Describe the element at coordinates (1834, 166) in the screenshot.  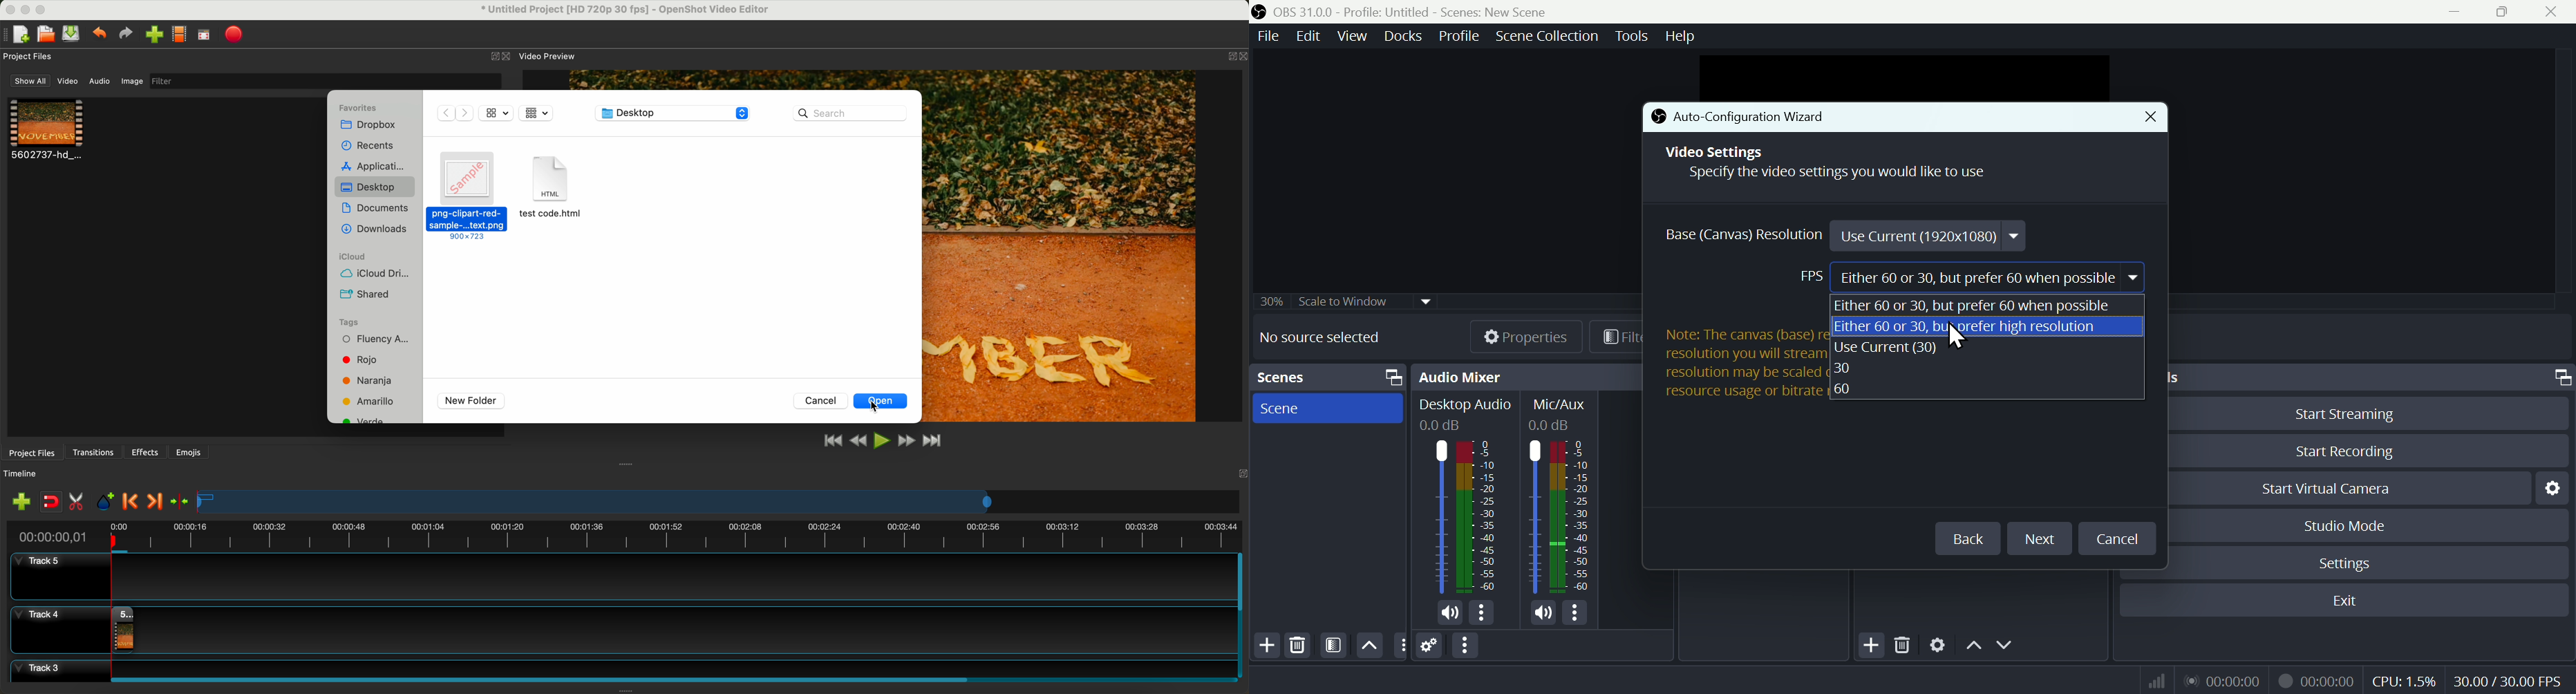
I see `Video Settings
Specify the video settings you would like to use` at that location.